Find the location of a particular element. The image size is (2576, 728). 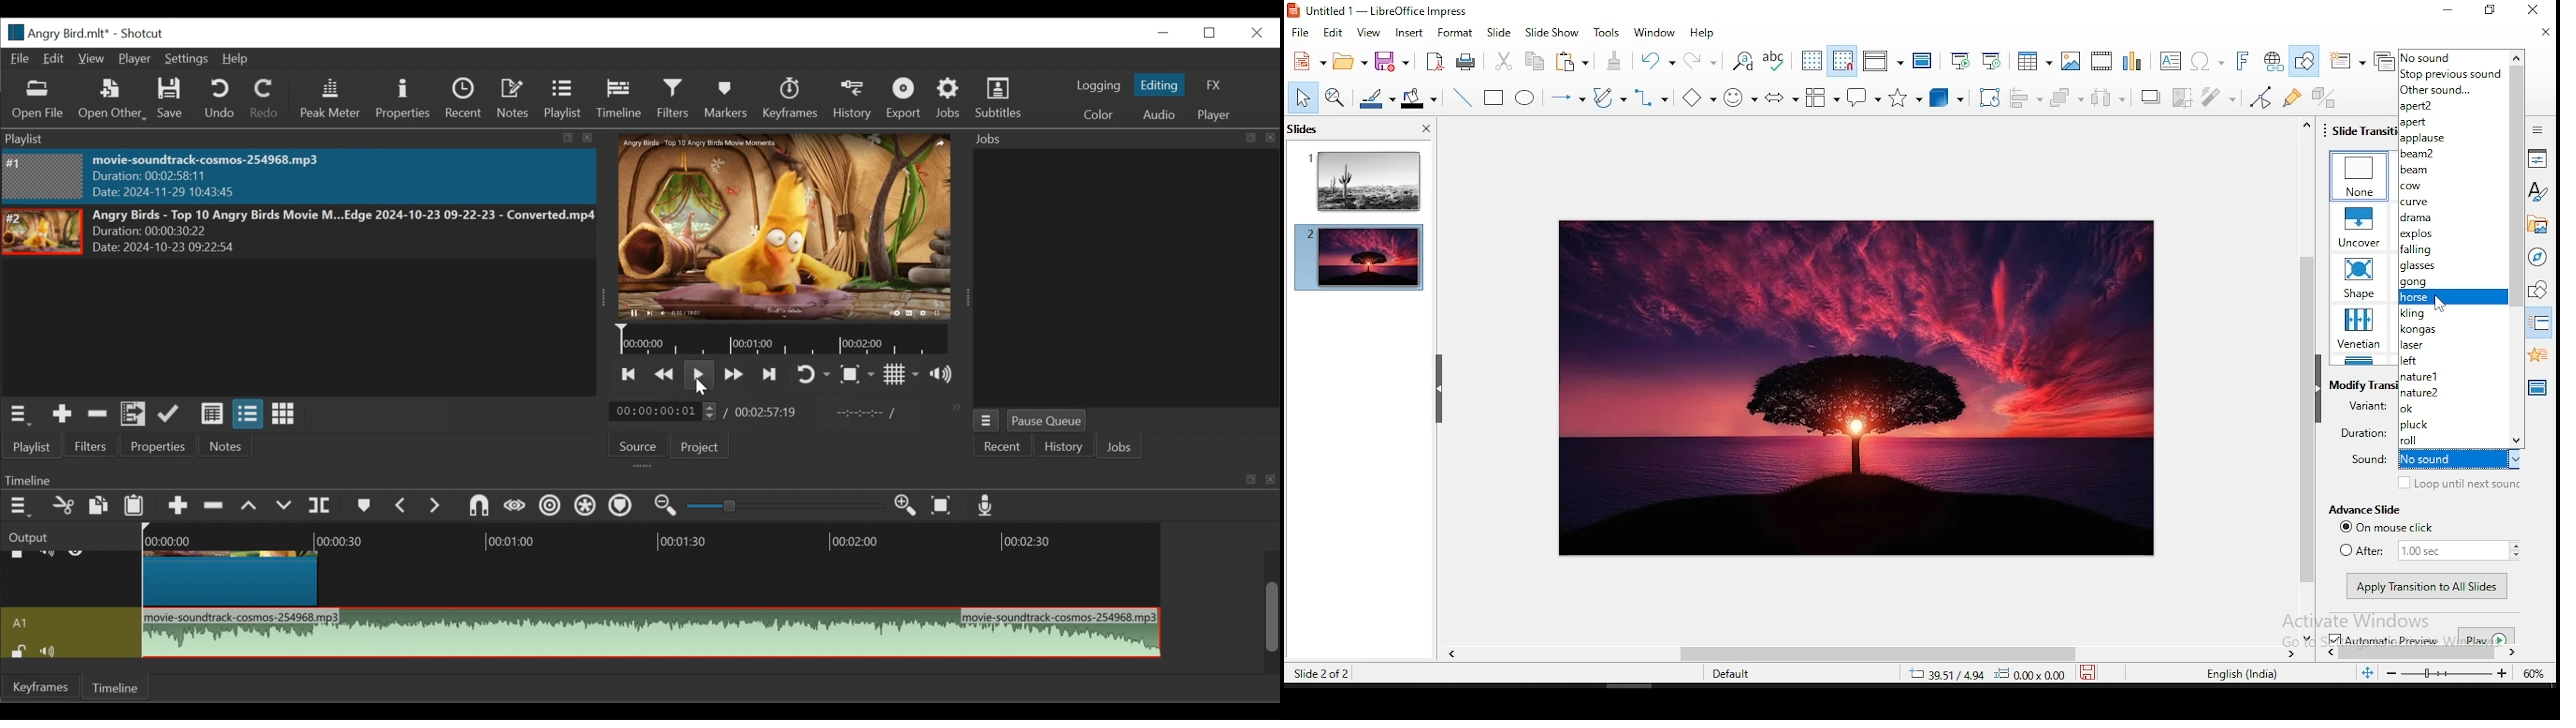

roll is located at coordinates (2453, 440).